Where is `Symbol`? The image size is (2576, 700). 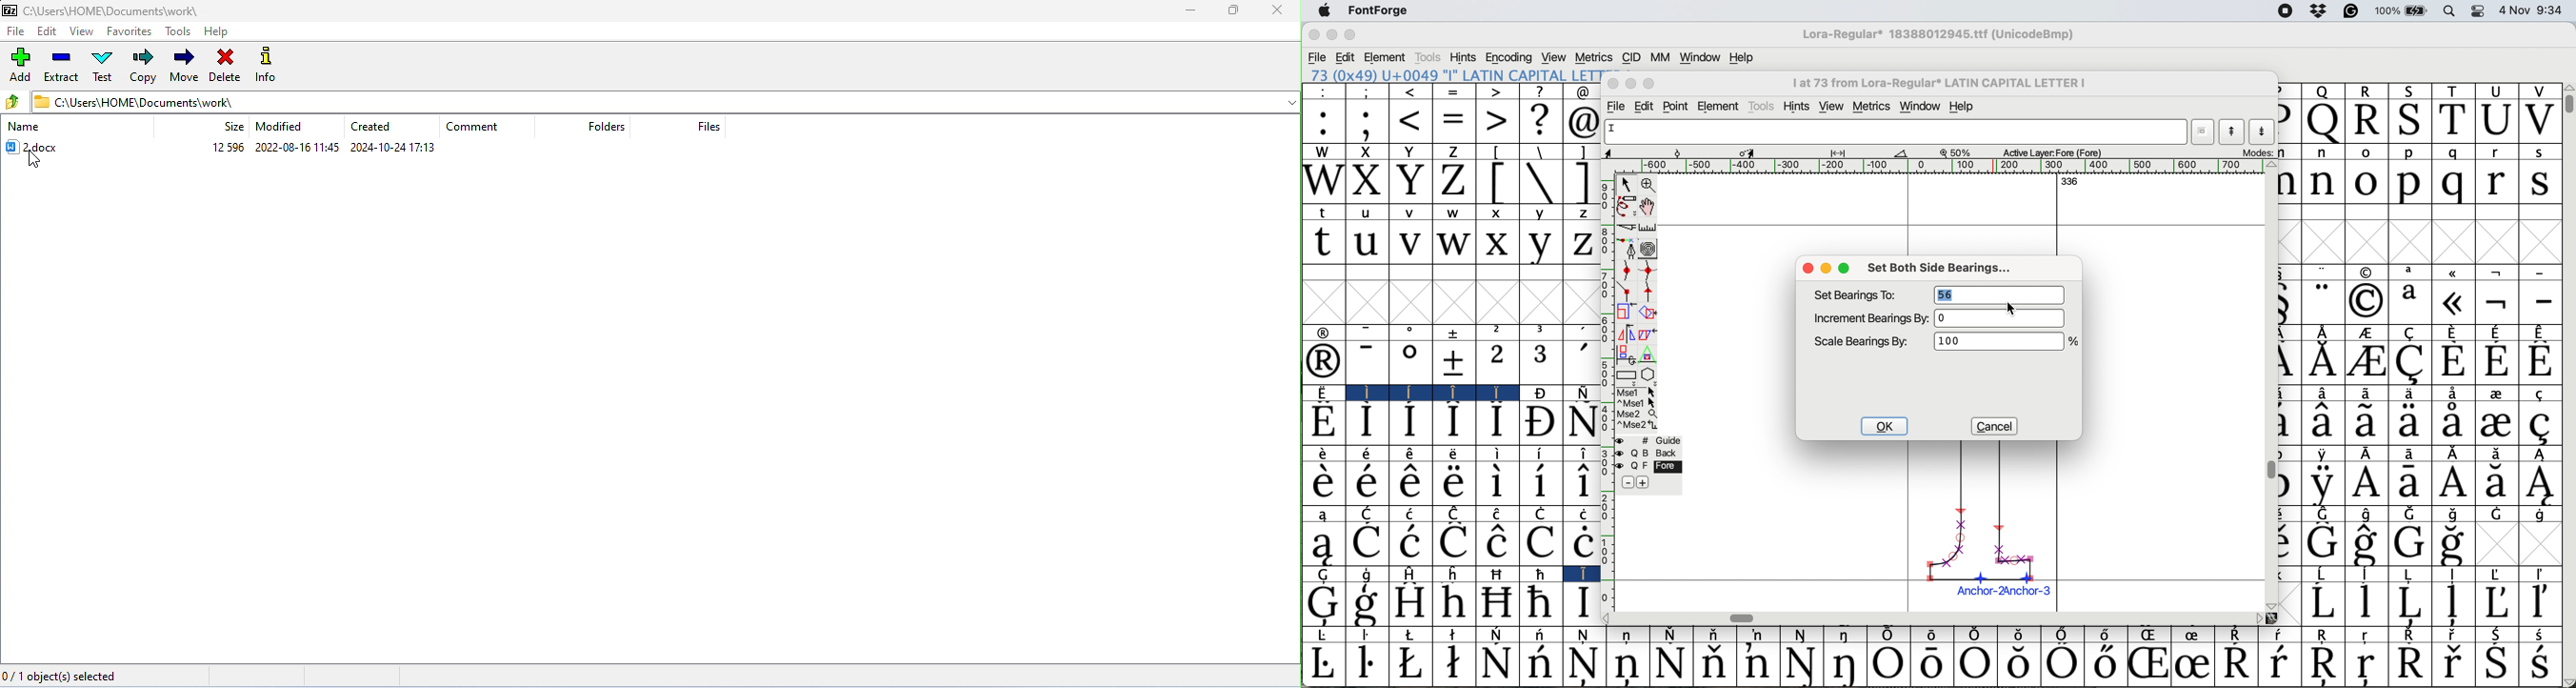 Symbol is located at coordinates (1538, 423).